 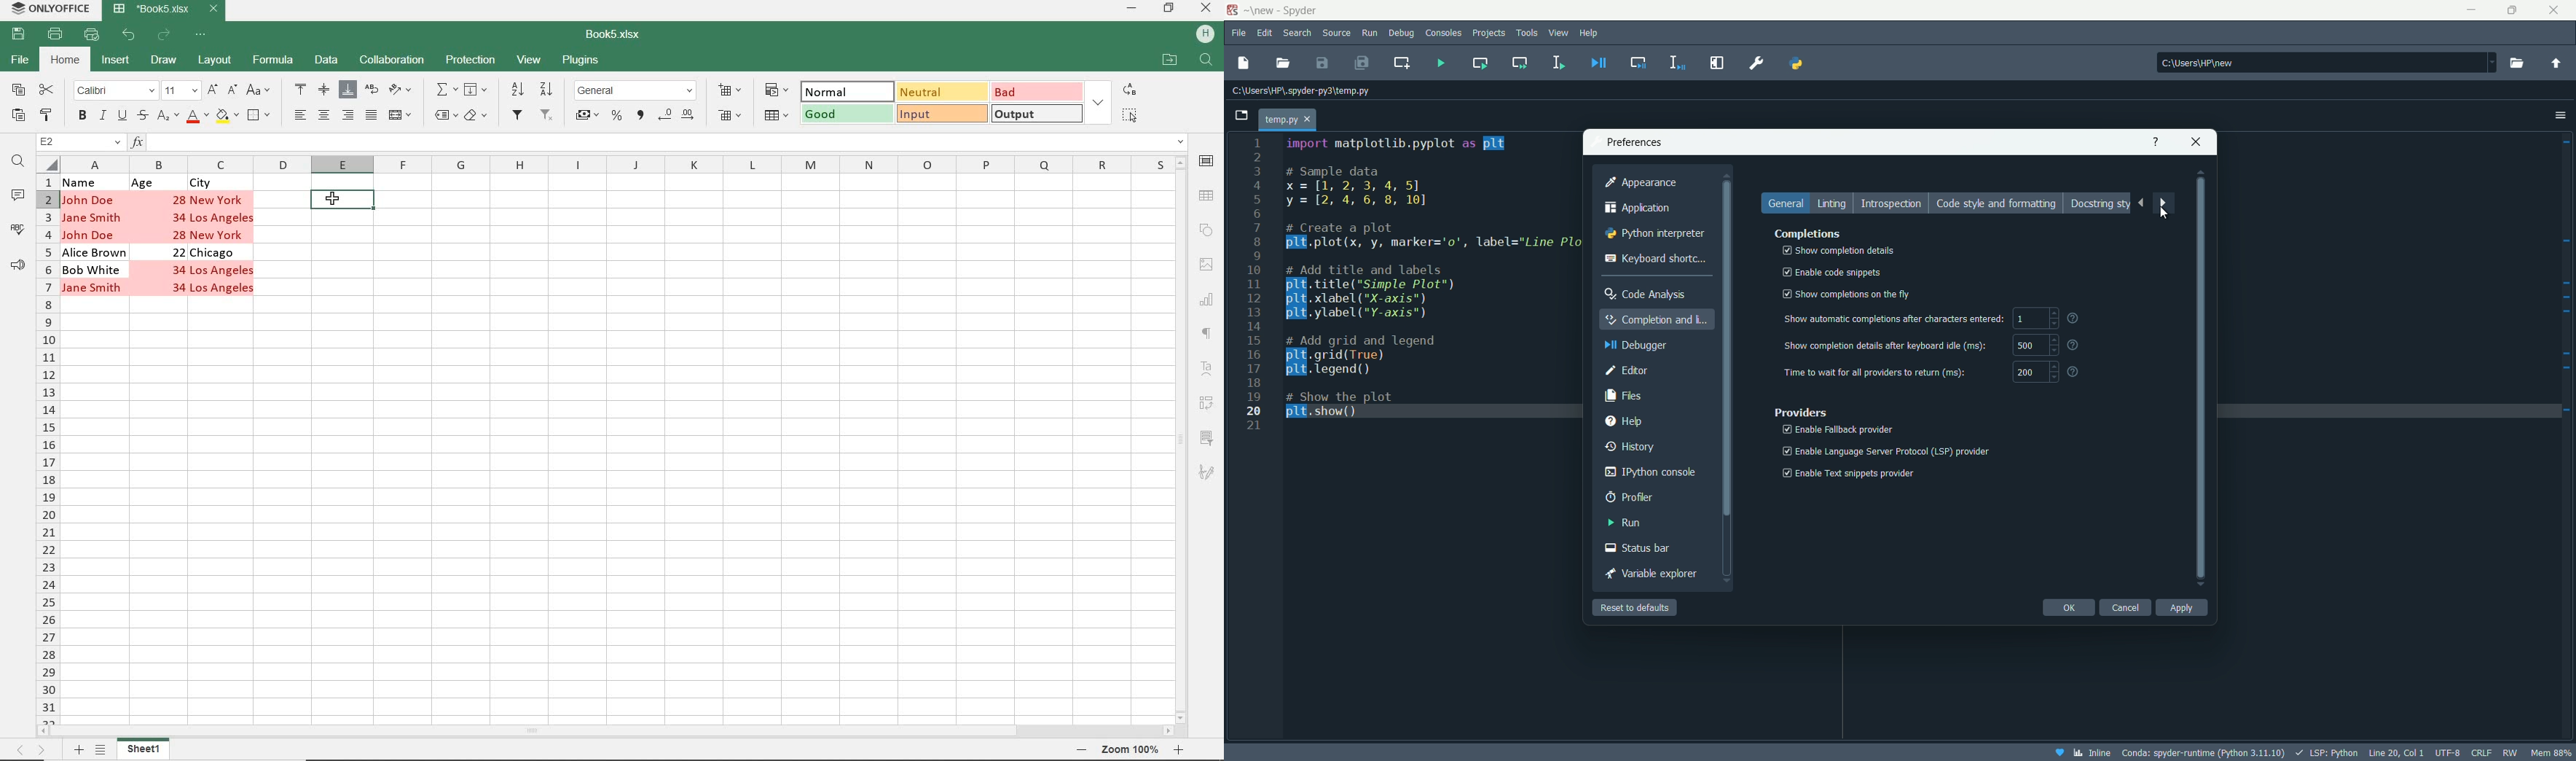 I want to click on general, so click(x=1788, y=203).